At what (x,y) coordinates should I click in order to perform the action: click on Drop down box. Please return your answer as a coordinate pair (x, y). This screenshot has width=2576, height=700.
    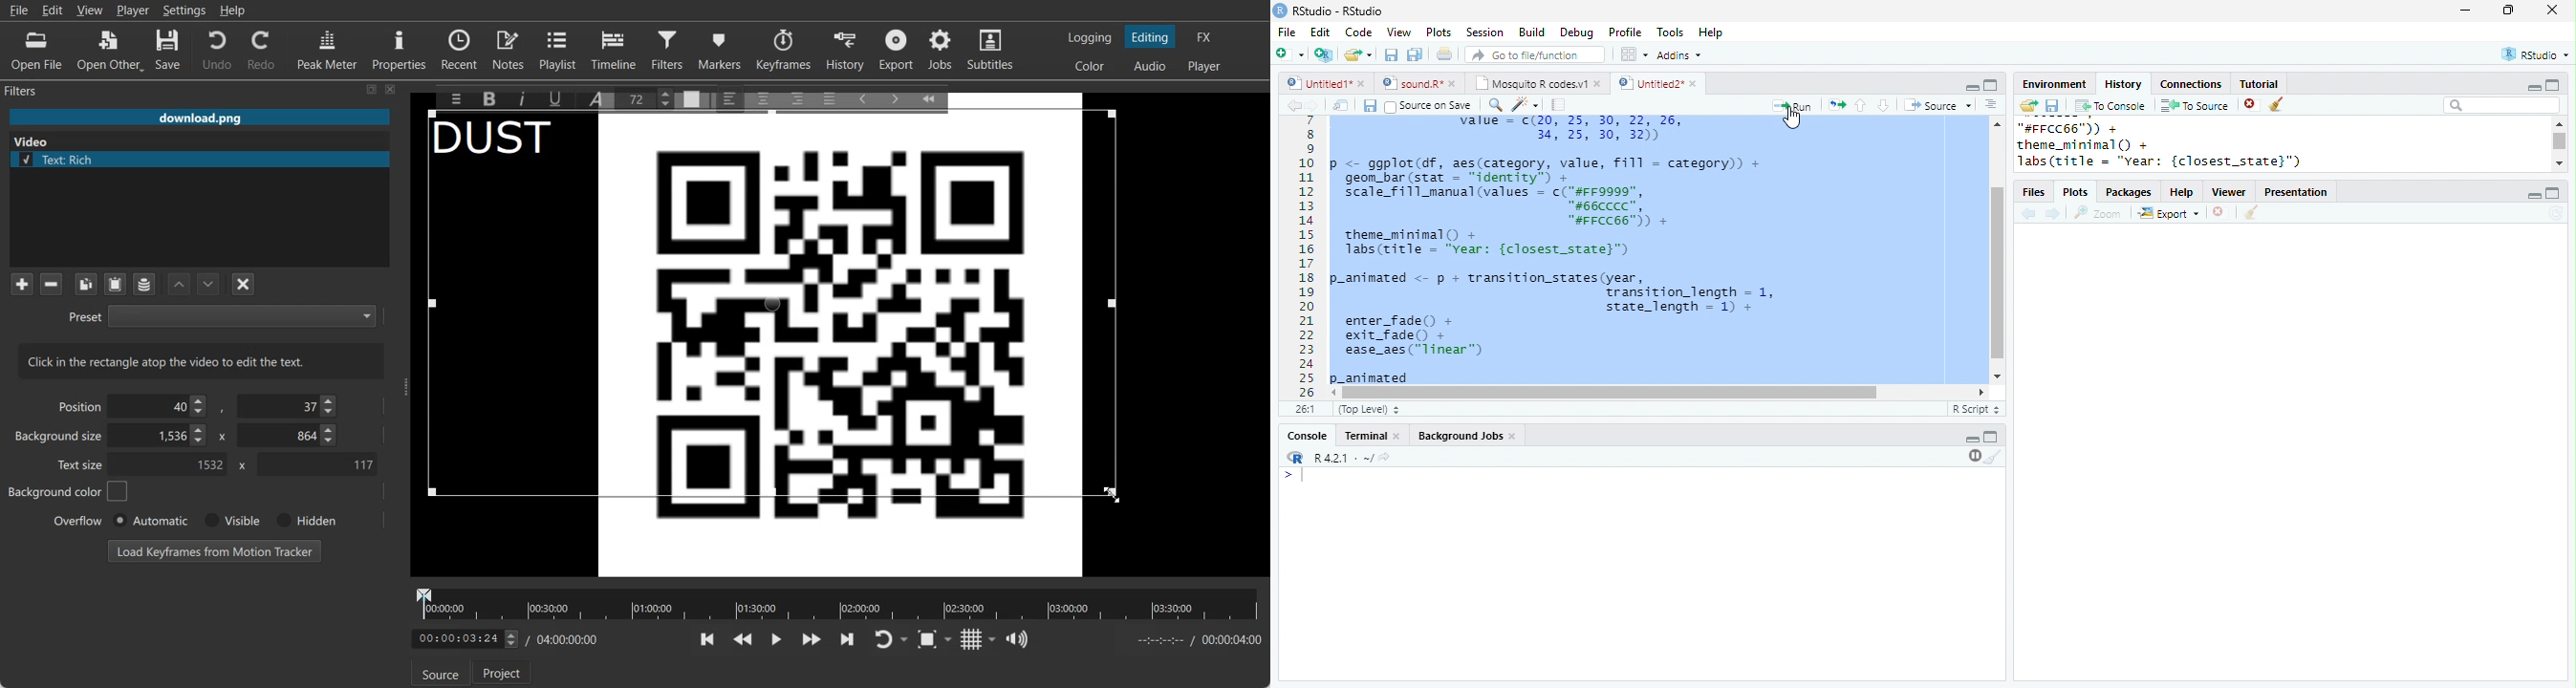
    Looking at the image, I should click on (993, 639).